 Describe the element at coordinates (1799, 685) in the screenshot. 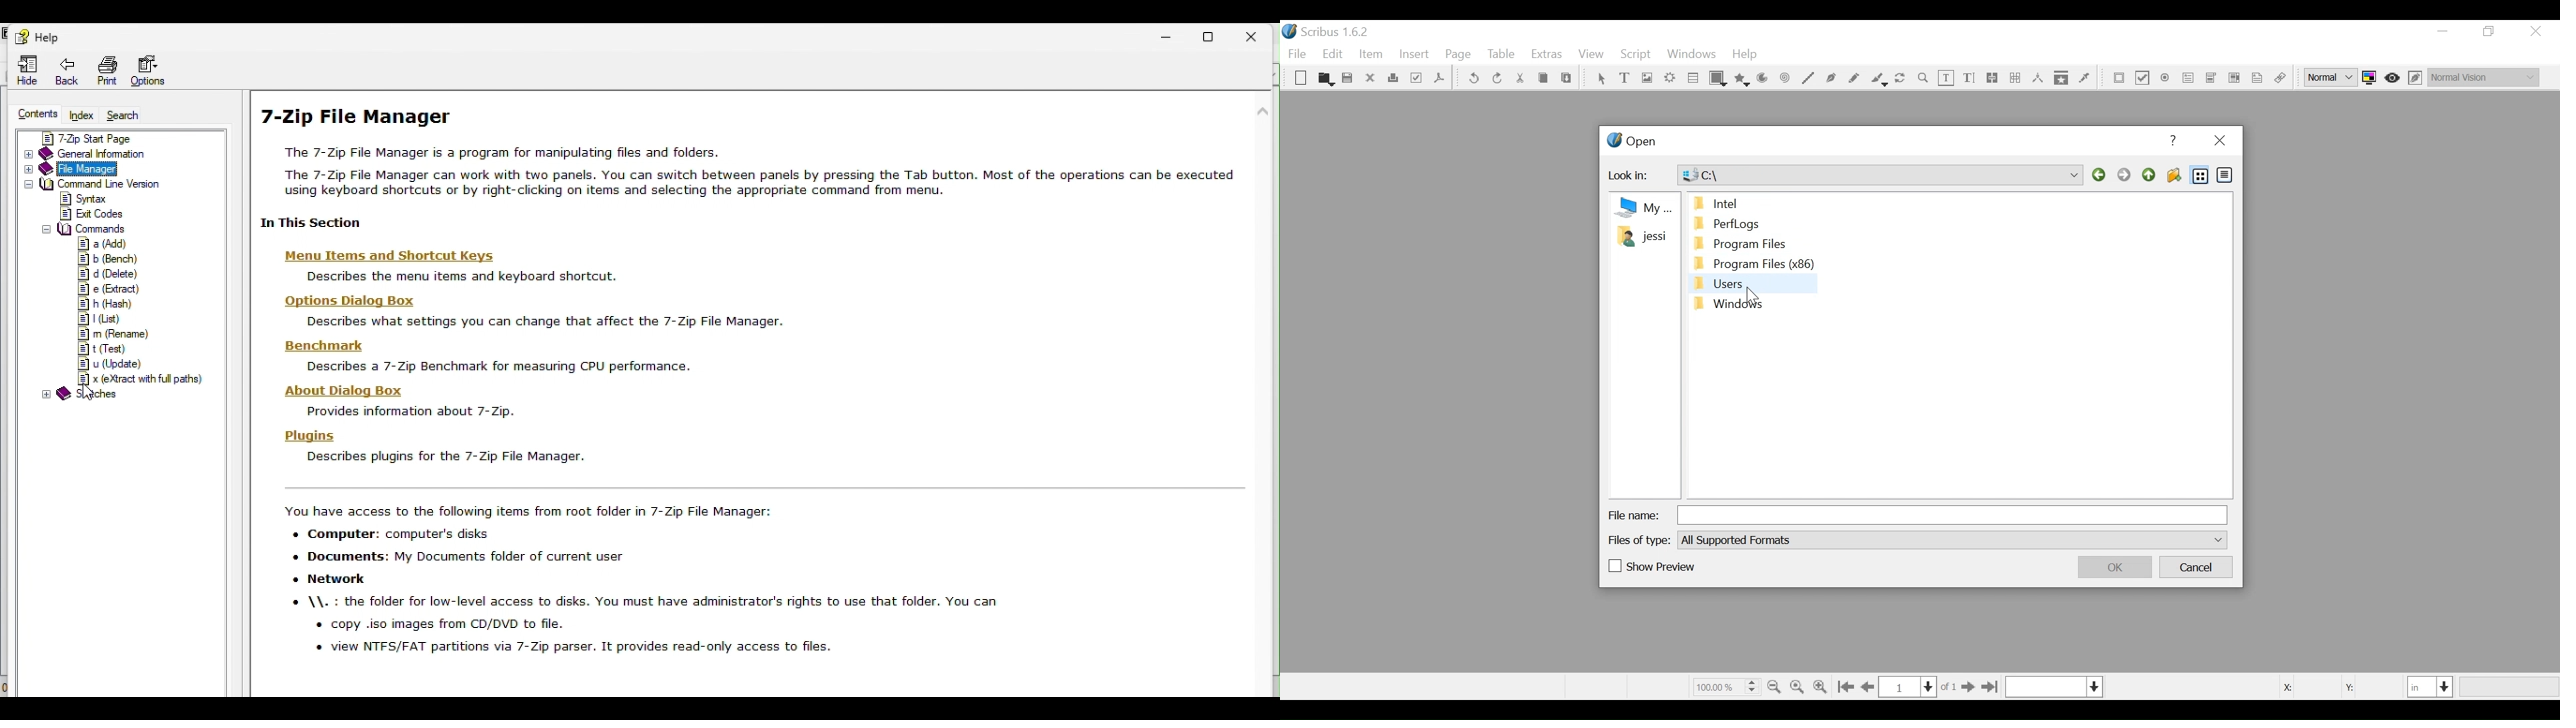

I see `Zoom to 100` at that location.